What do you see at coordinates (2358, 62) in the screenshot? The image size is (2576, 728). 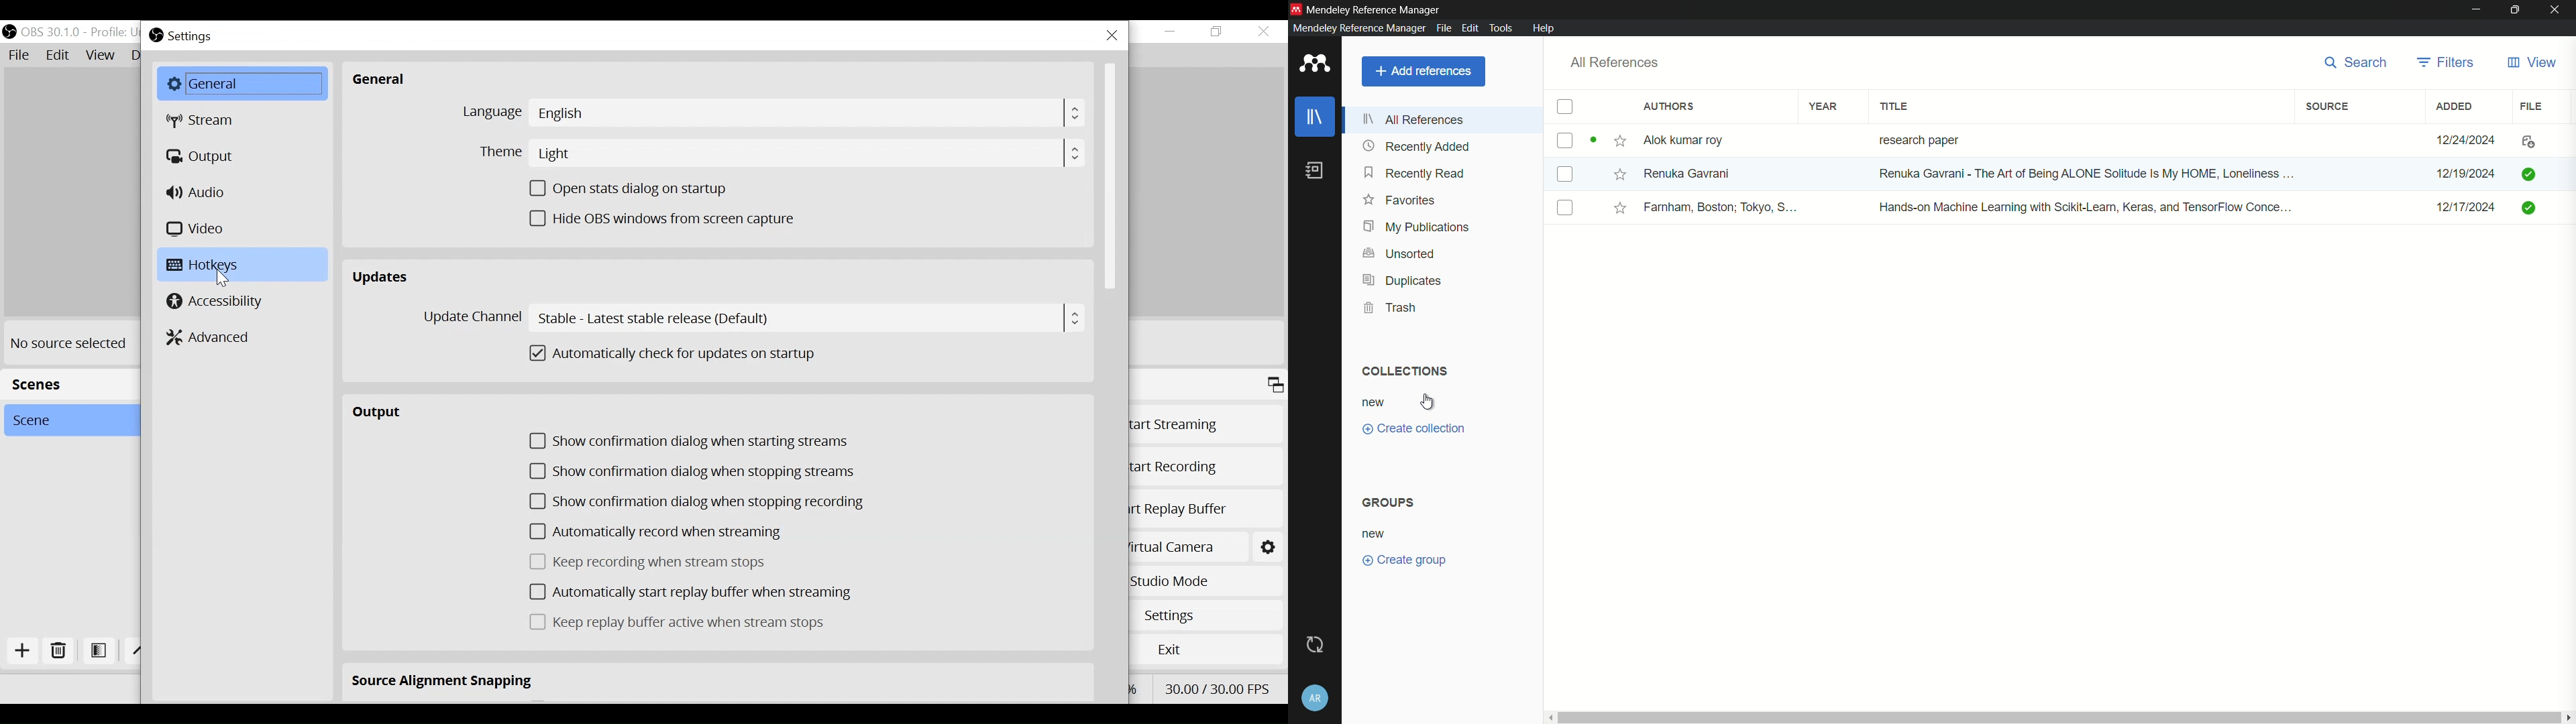 I see `search` at bounding box center [2358, 62].